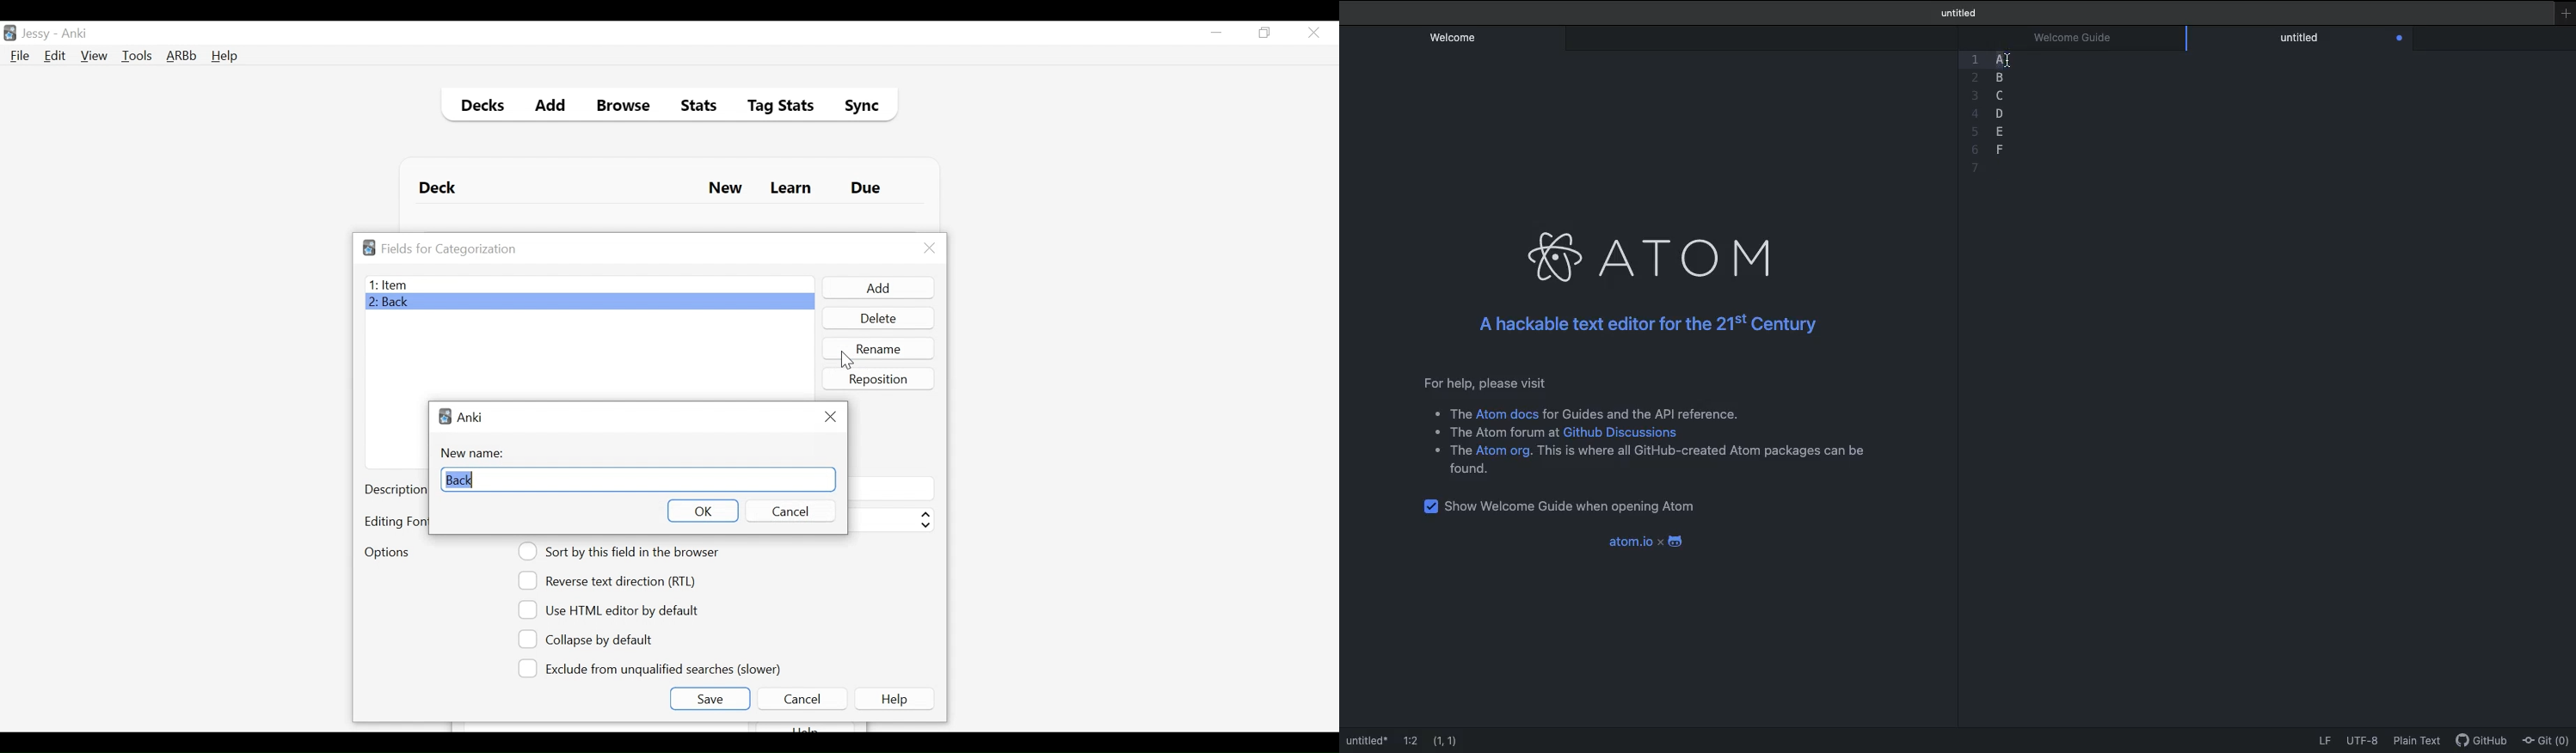 The width and height of the screenshot is (2576, 756). Describe the element at coordinates (10, 33) in the screenshot. I see `Anki Desktop icon` at that location.